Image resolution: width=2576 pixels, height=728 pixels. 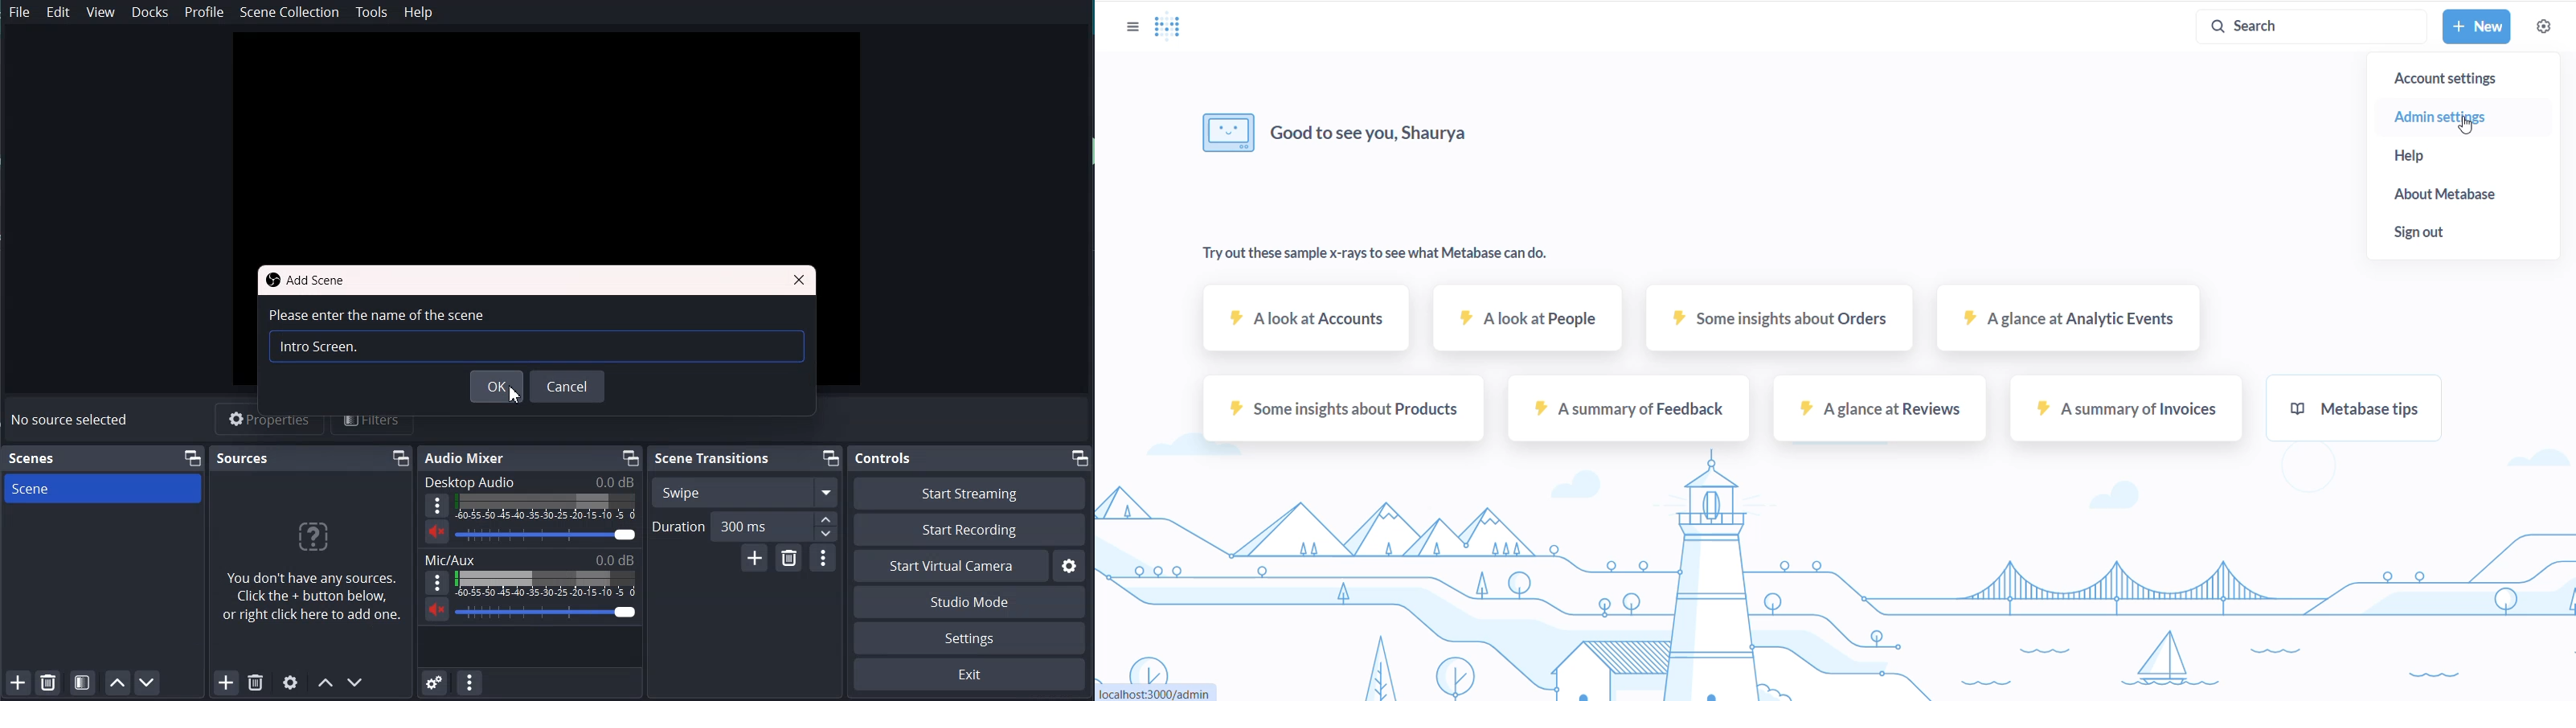 What do you see at coordinates (534, 347) in the screenshot?
I see `Typing window` at bounding box center [534, 347].